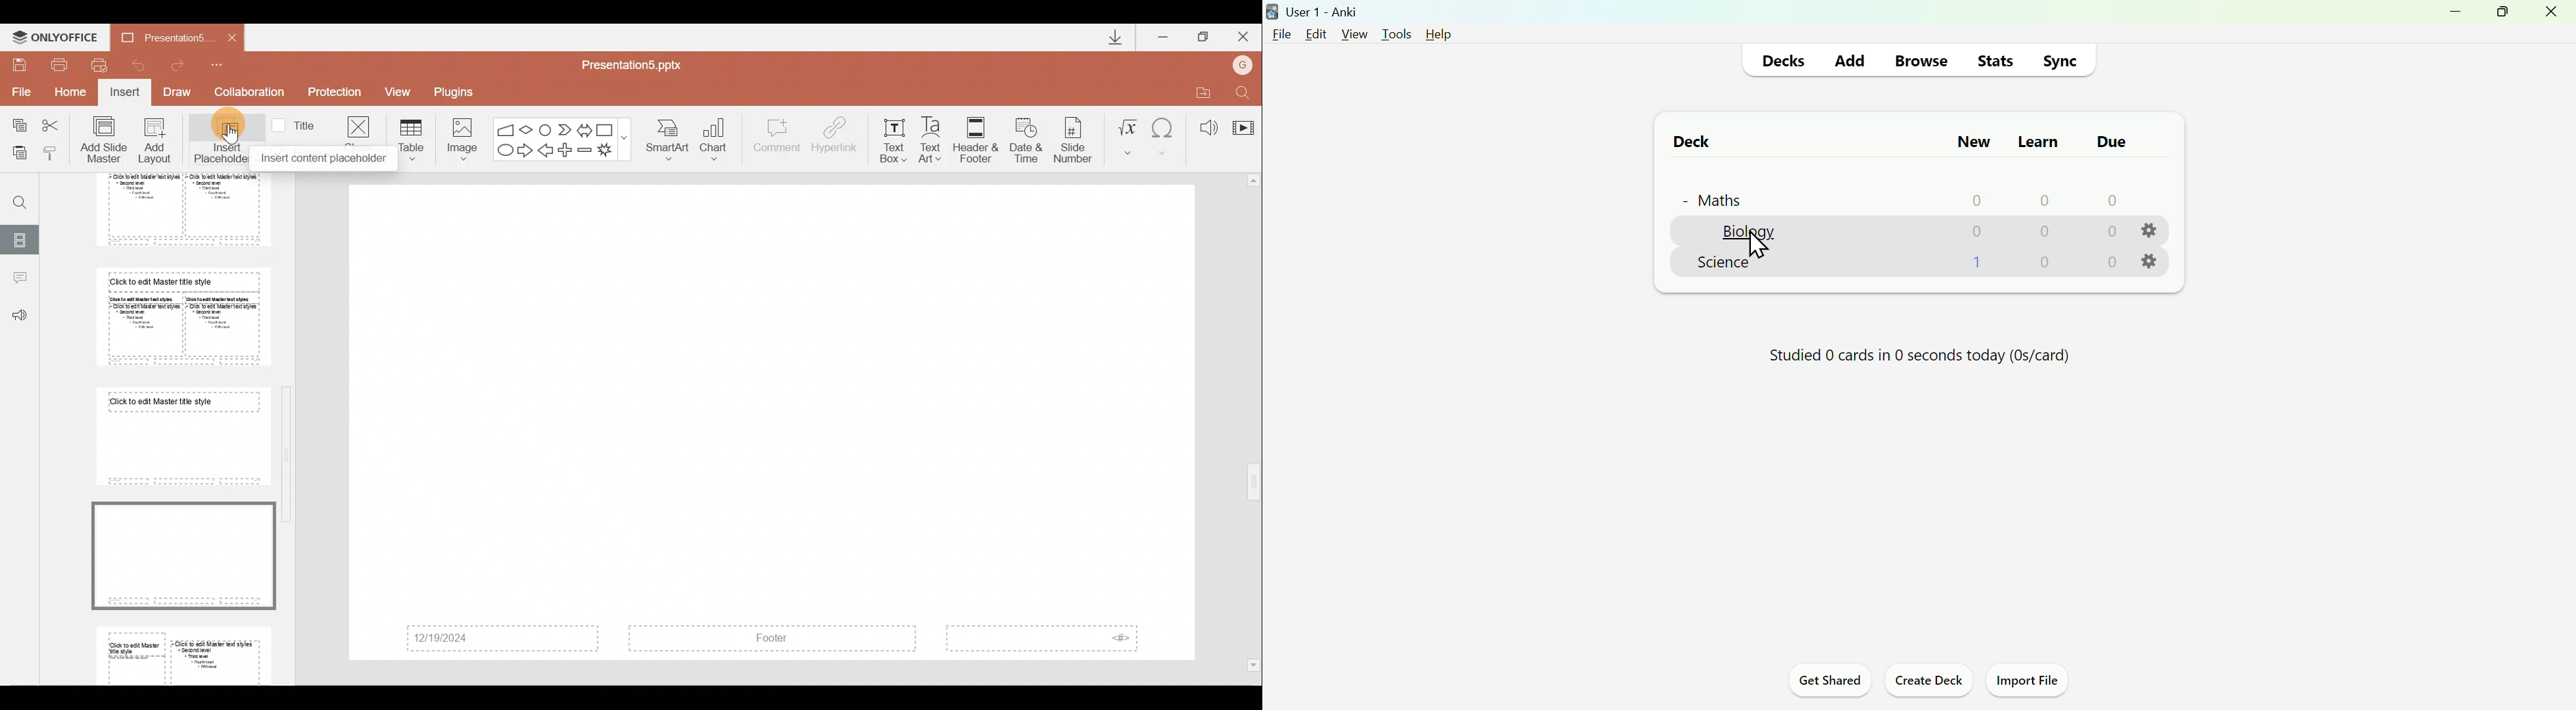 The image size is (2576, 728). I want to click on 0, so click(2112, 263).